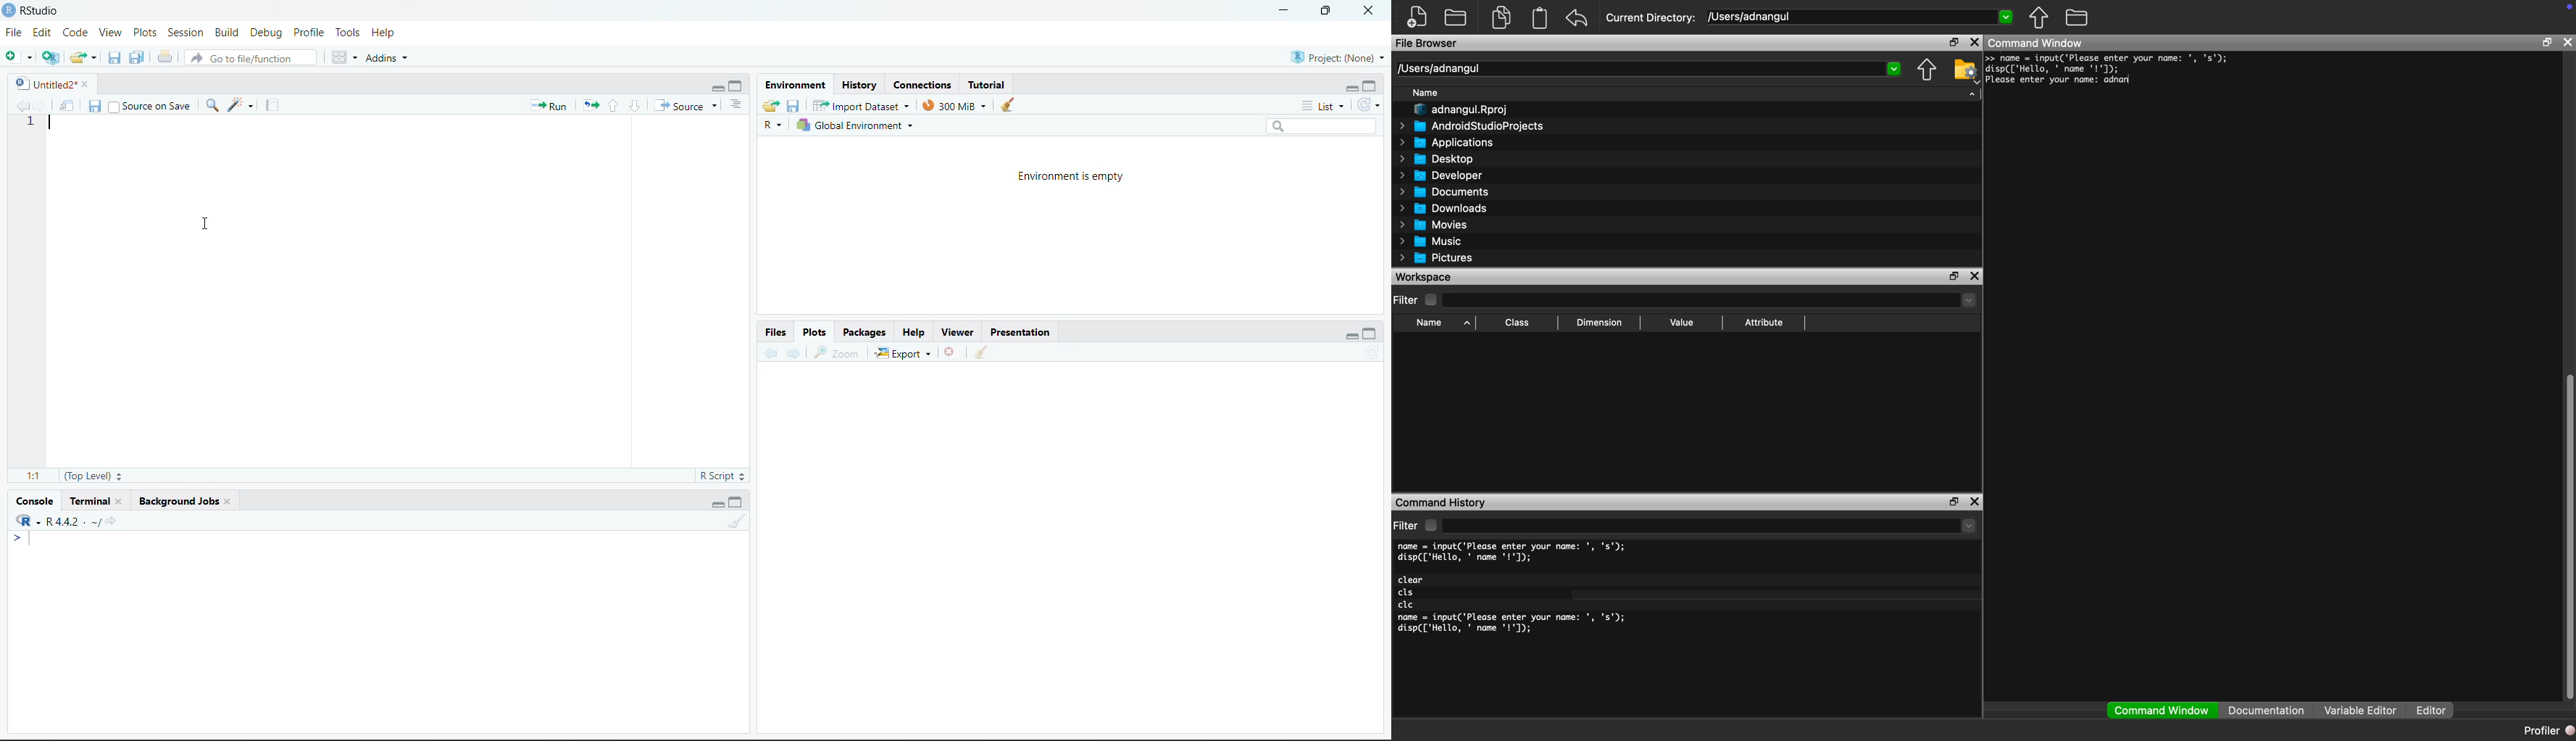 This screenshot has height=756, width=2576. Describe the element at coordinates (144, 32) in the screenshot. I see `Plots` at that location.